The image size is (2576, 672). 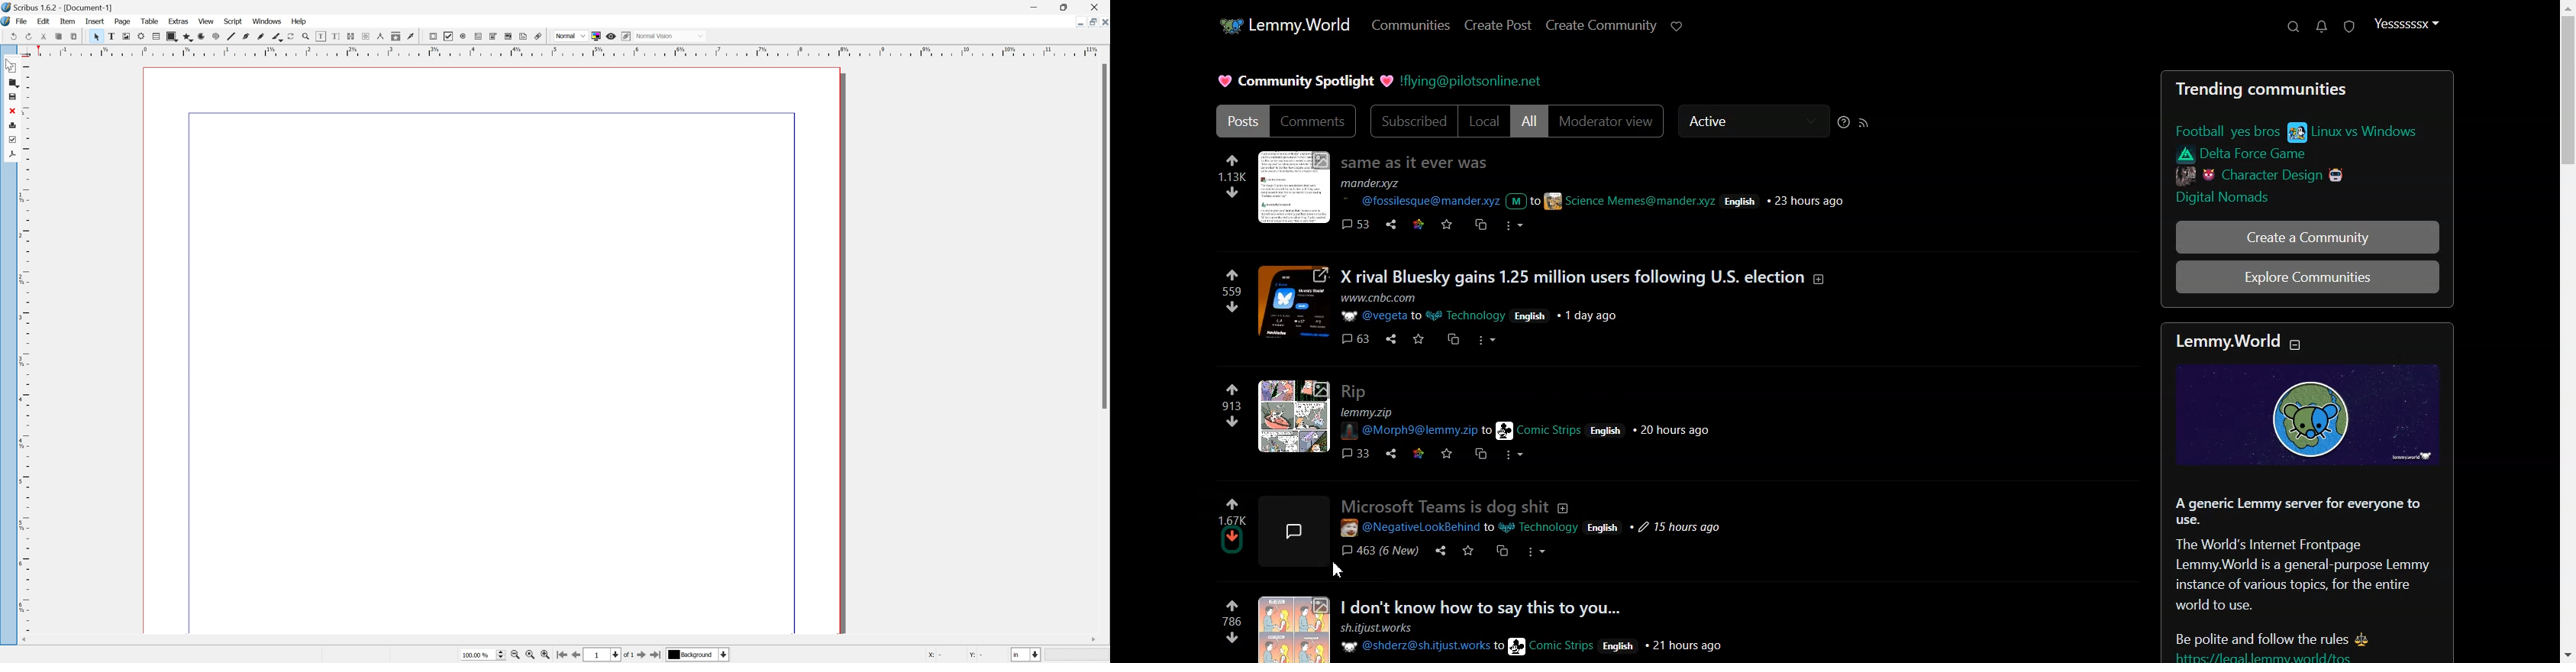 I want to click on print, so click(x=13, y=125).